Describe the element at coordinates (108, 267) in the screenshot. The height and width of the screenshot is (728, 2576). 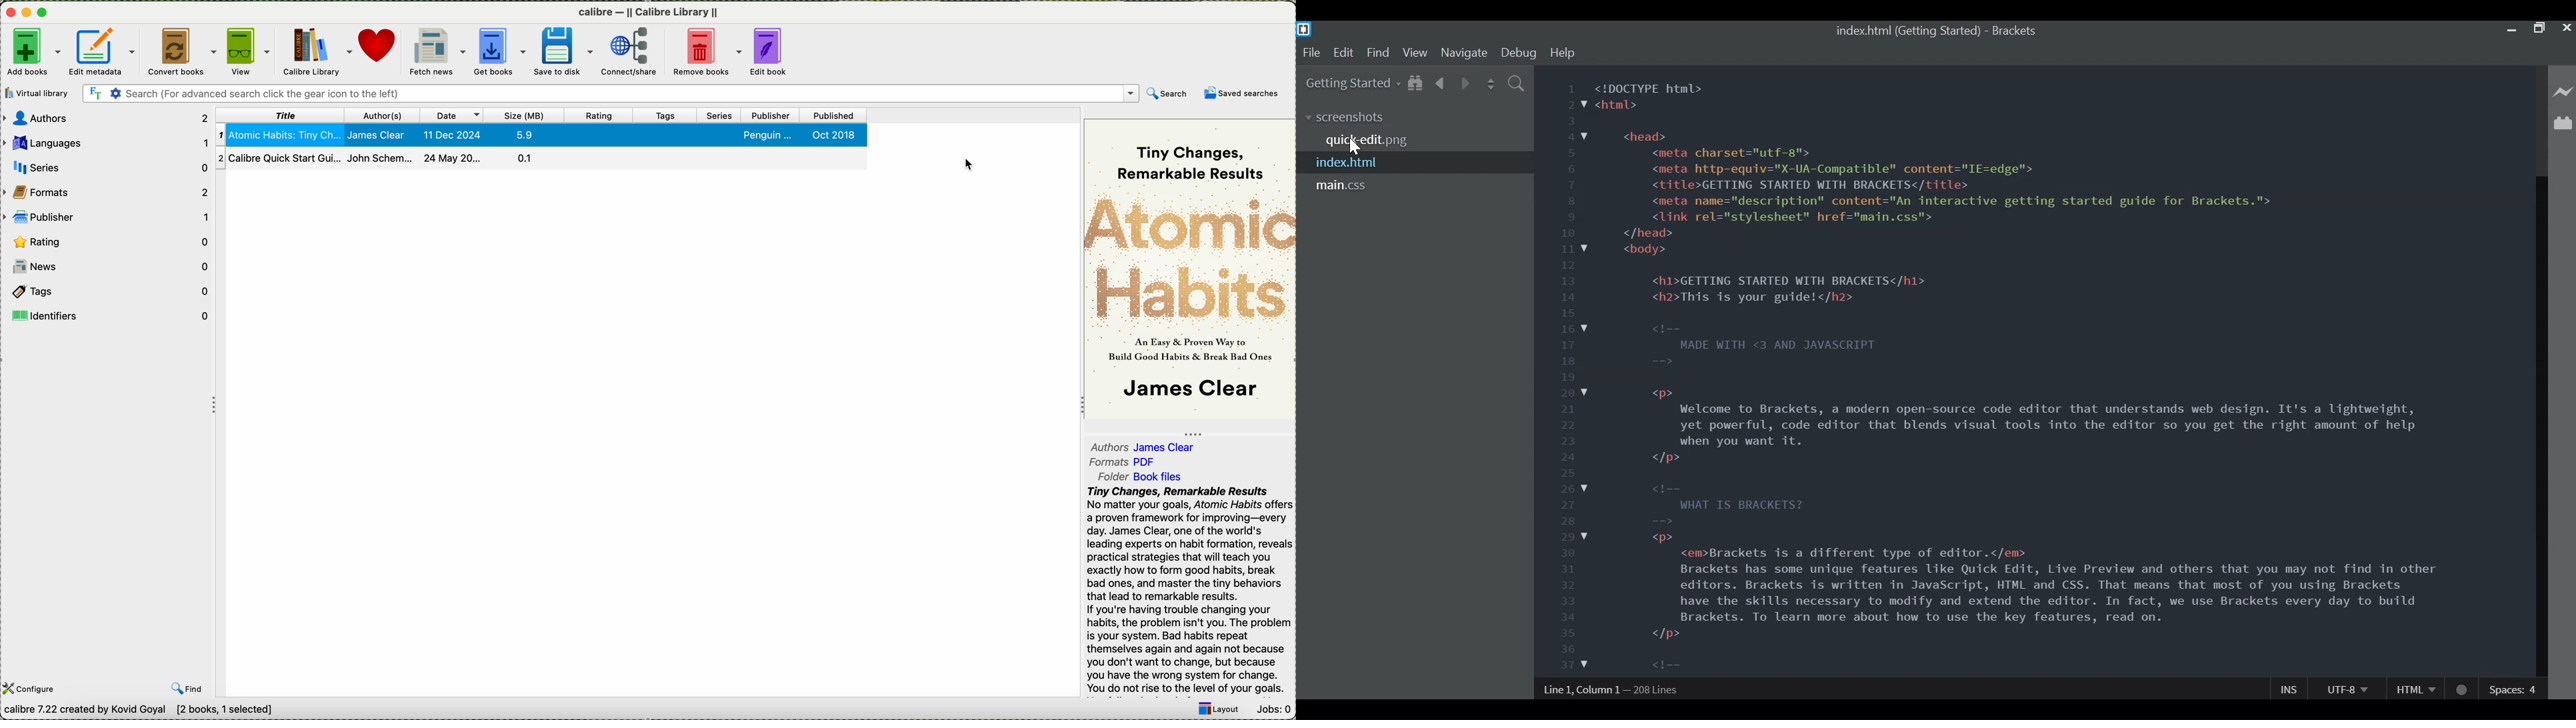
I see `news` at that location.